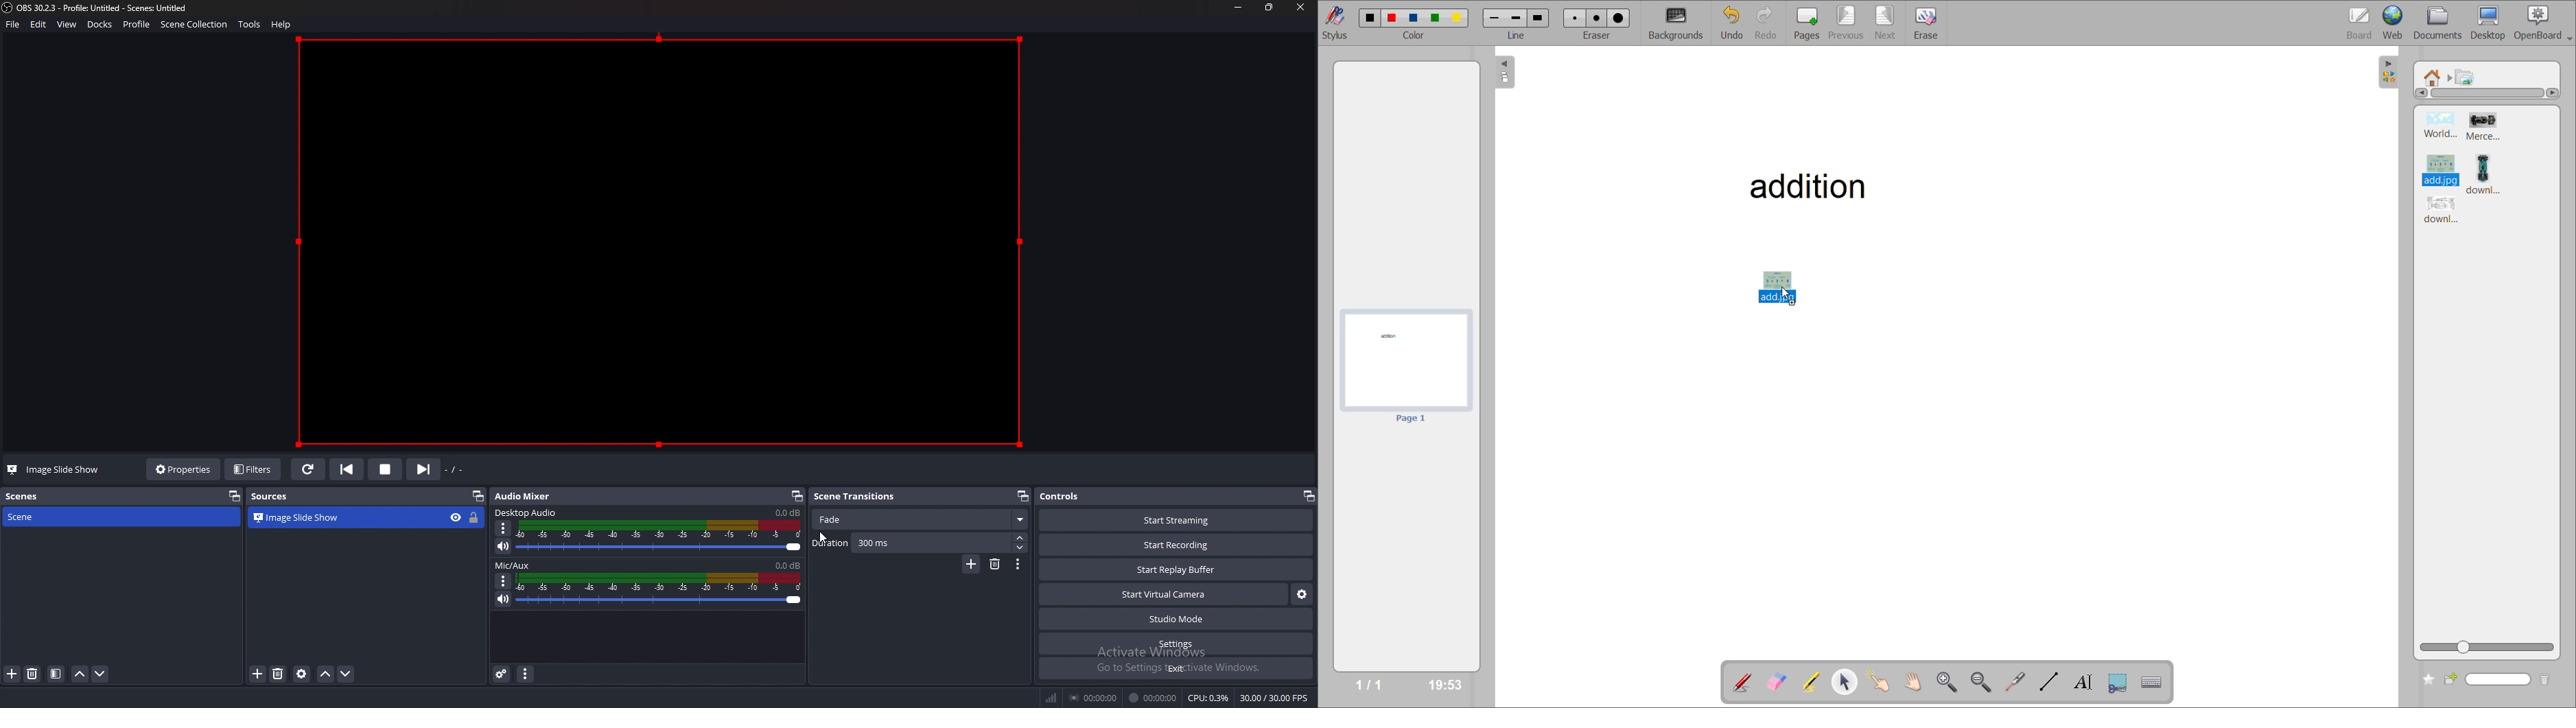 Image resolution: width=2576 pixels, height=728 pixels. What do you see at coordinates (504, 528) in the screenshot?
I see `options` at bounding box center [504, 528].